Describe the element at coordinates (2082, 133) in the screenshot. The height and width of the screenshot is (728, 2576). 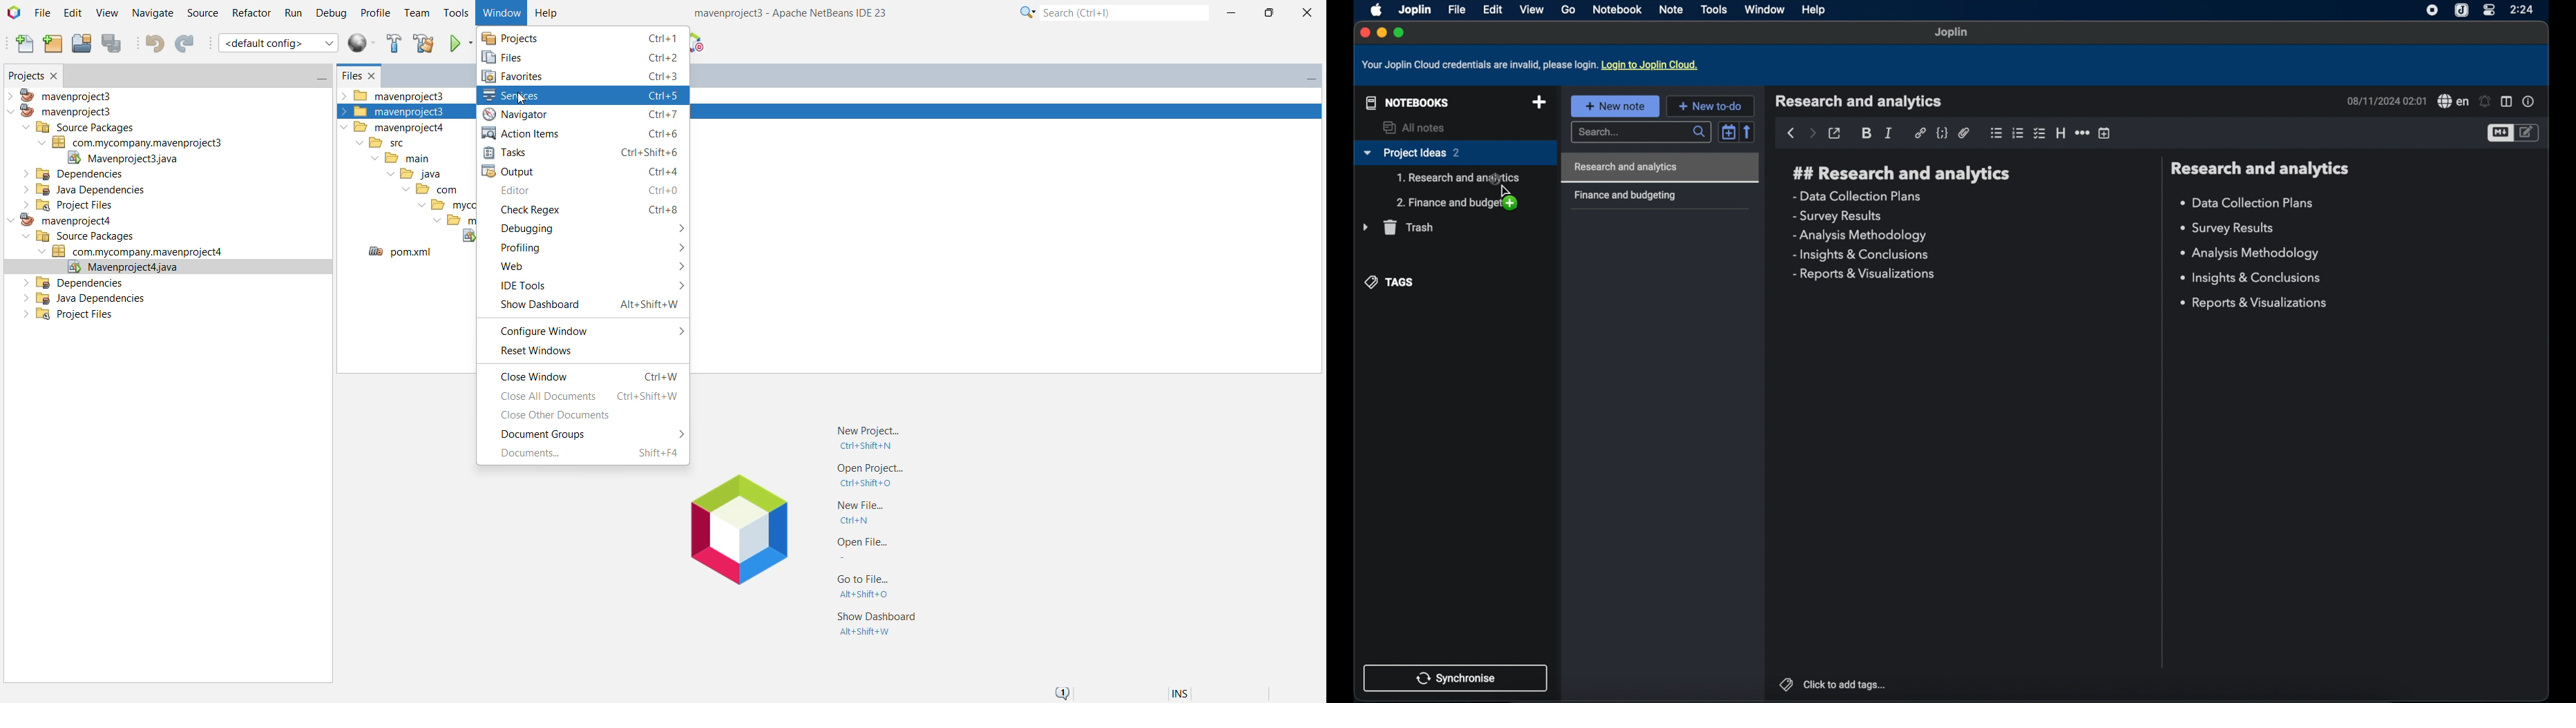
I see `horizontal rule` at that location.